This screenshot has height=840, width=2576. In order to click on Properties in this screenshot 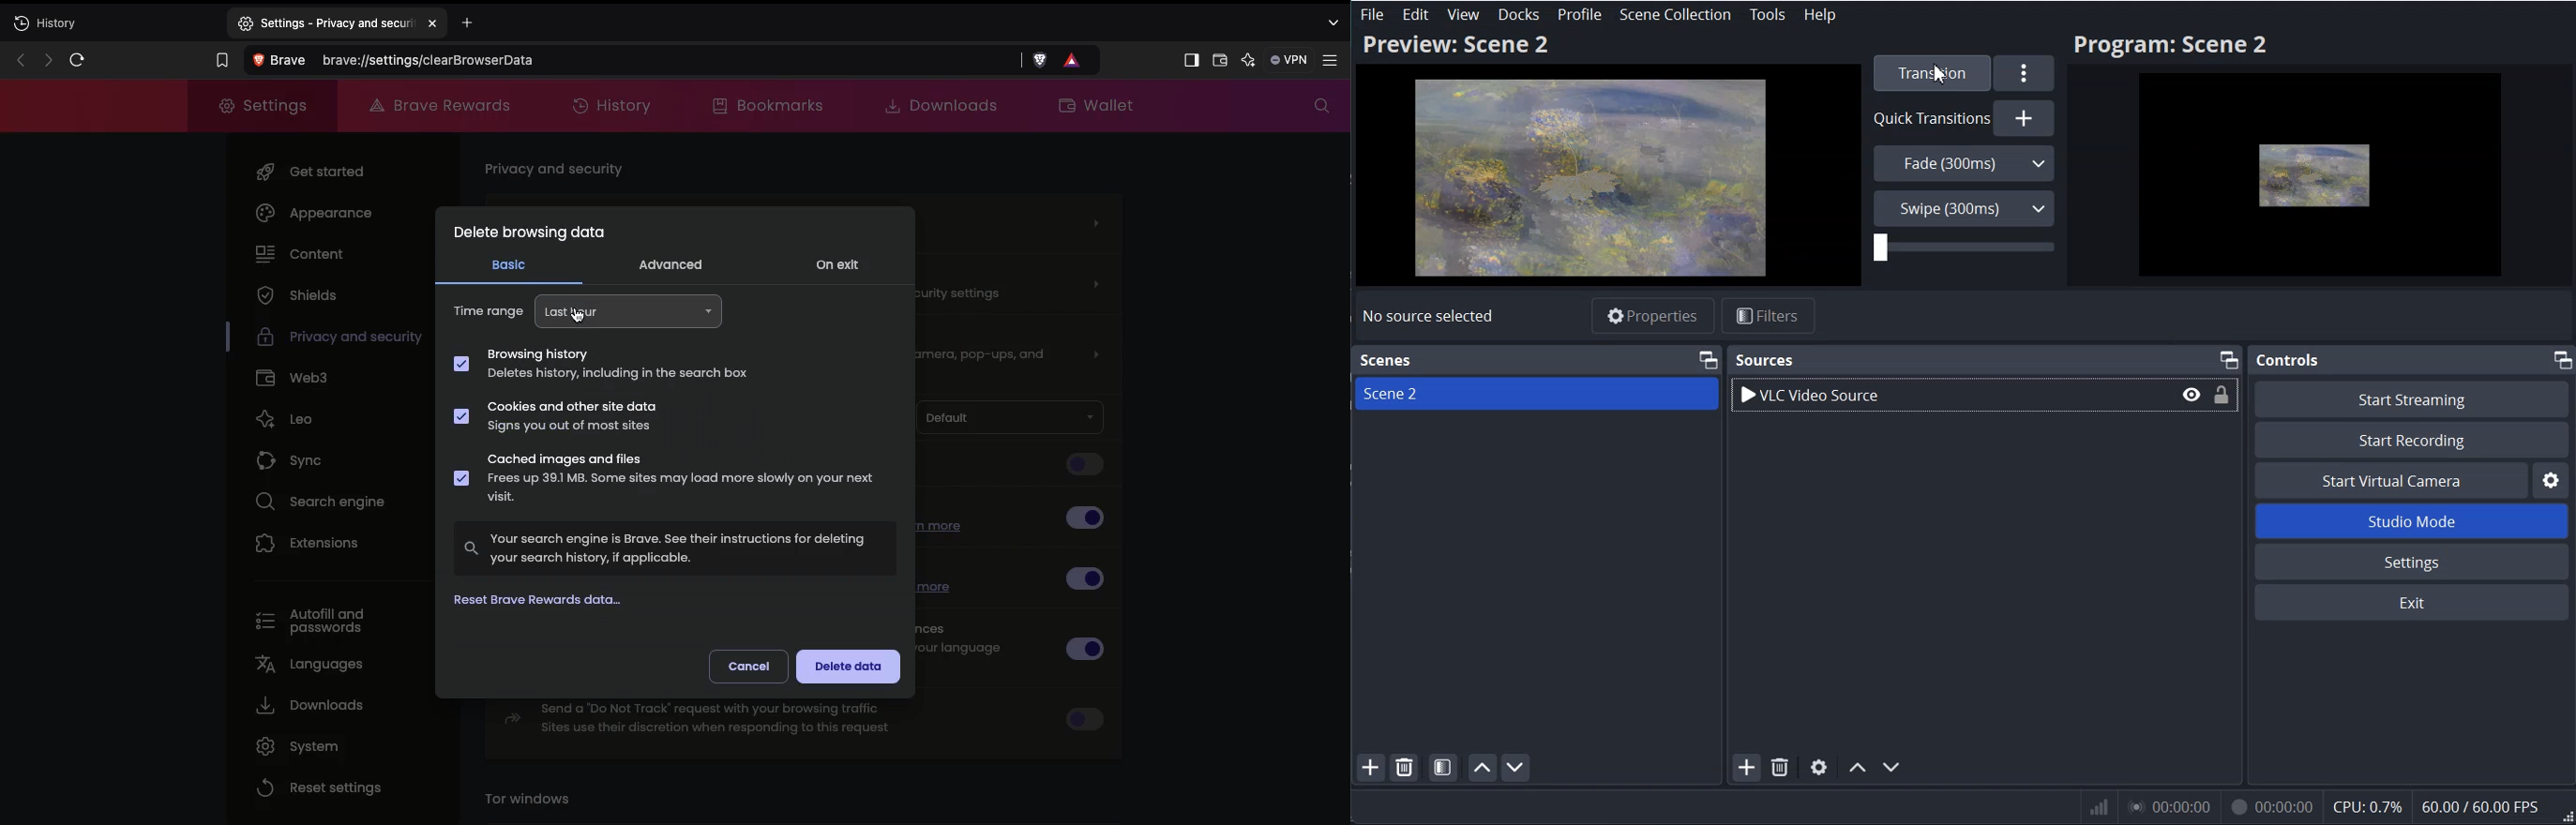, I will do `click(1652, 314)`.